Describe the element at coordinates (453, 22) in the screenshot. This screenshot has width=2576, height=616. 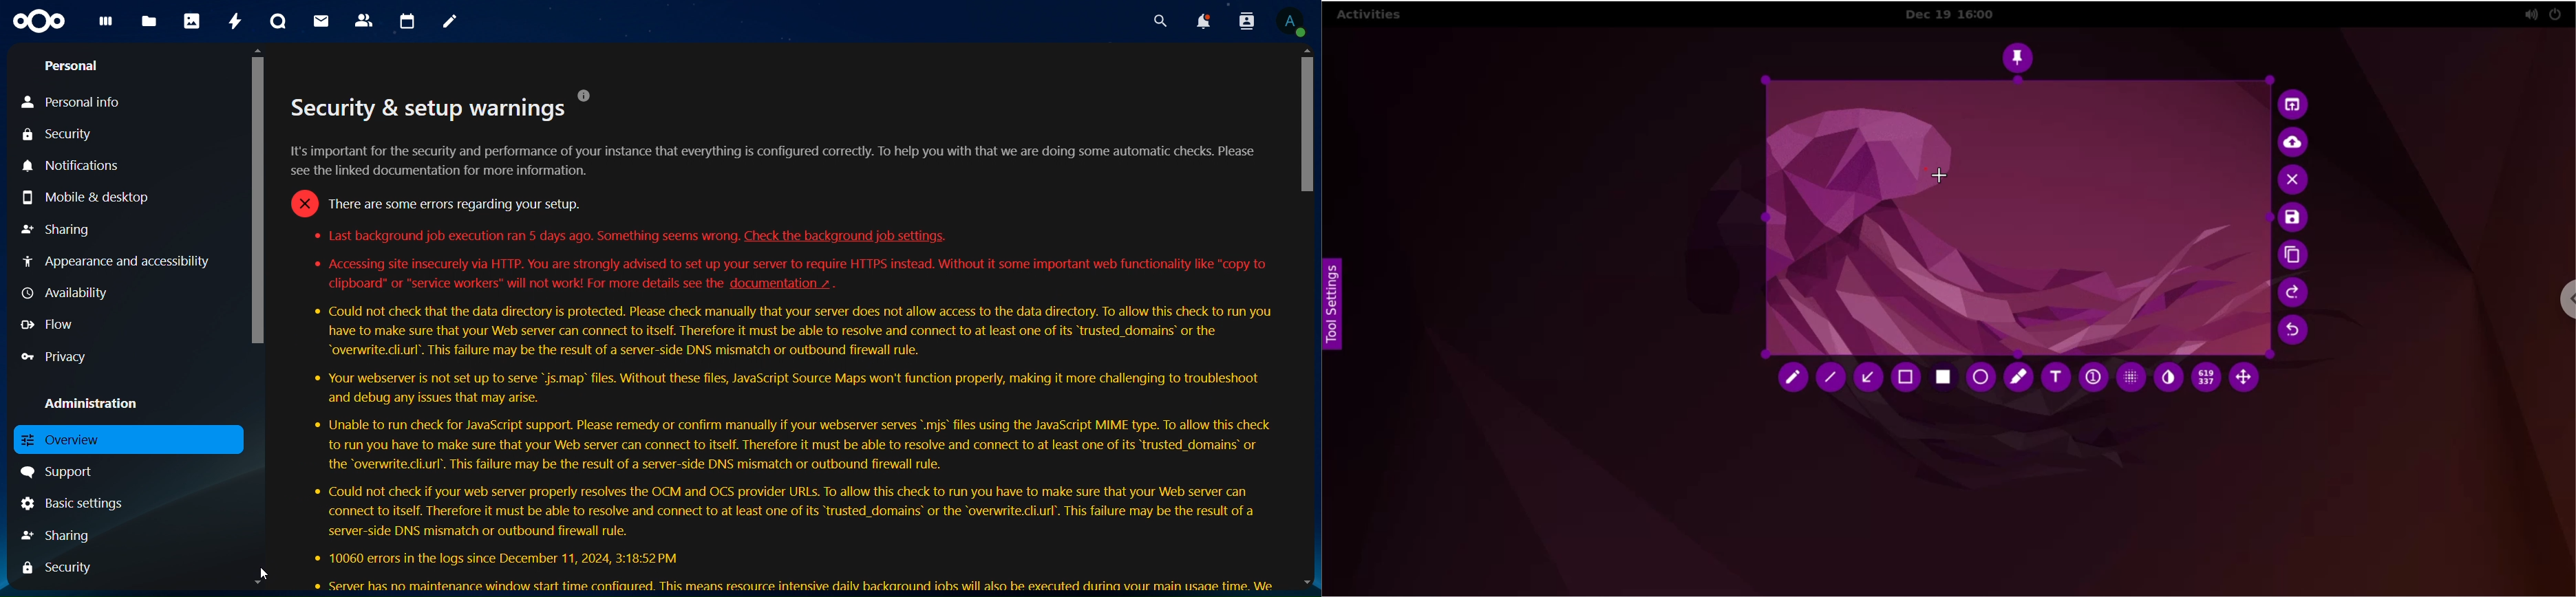
I see `notes` at that location.